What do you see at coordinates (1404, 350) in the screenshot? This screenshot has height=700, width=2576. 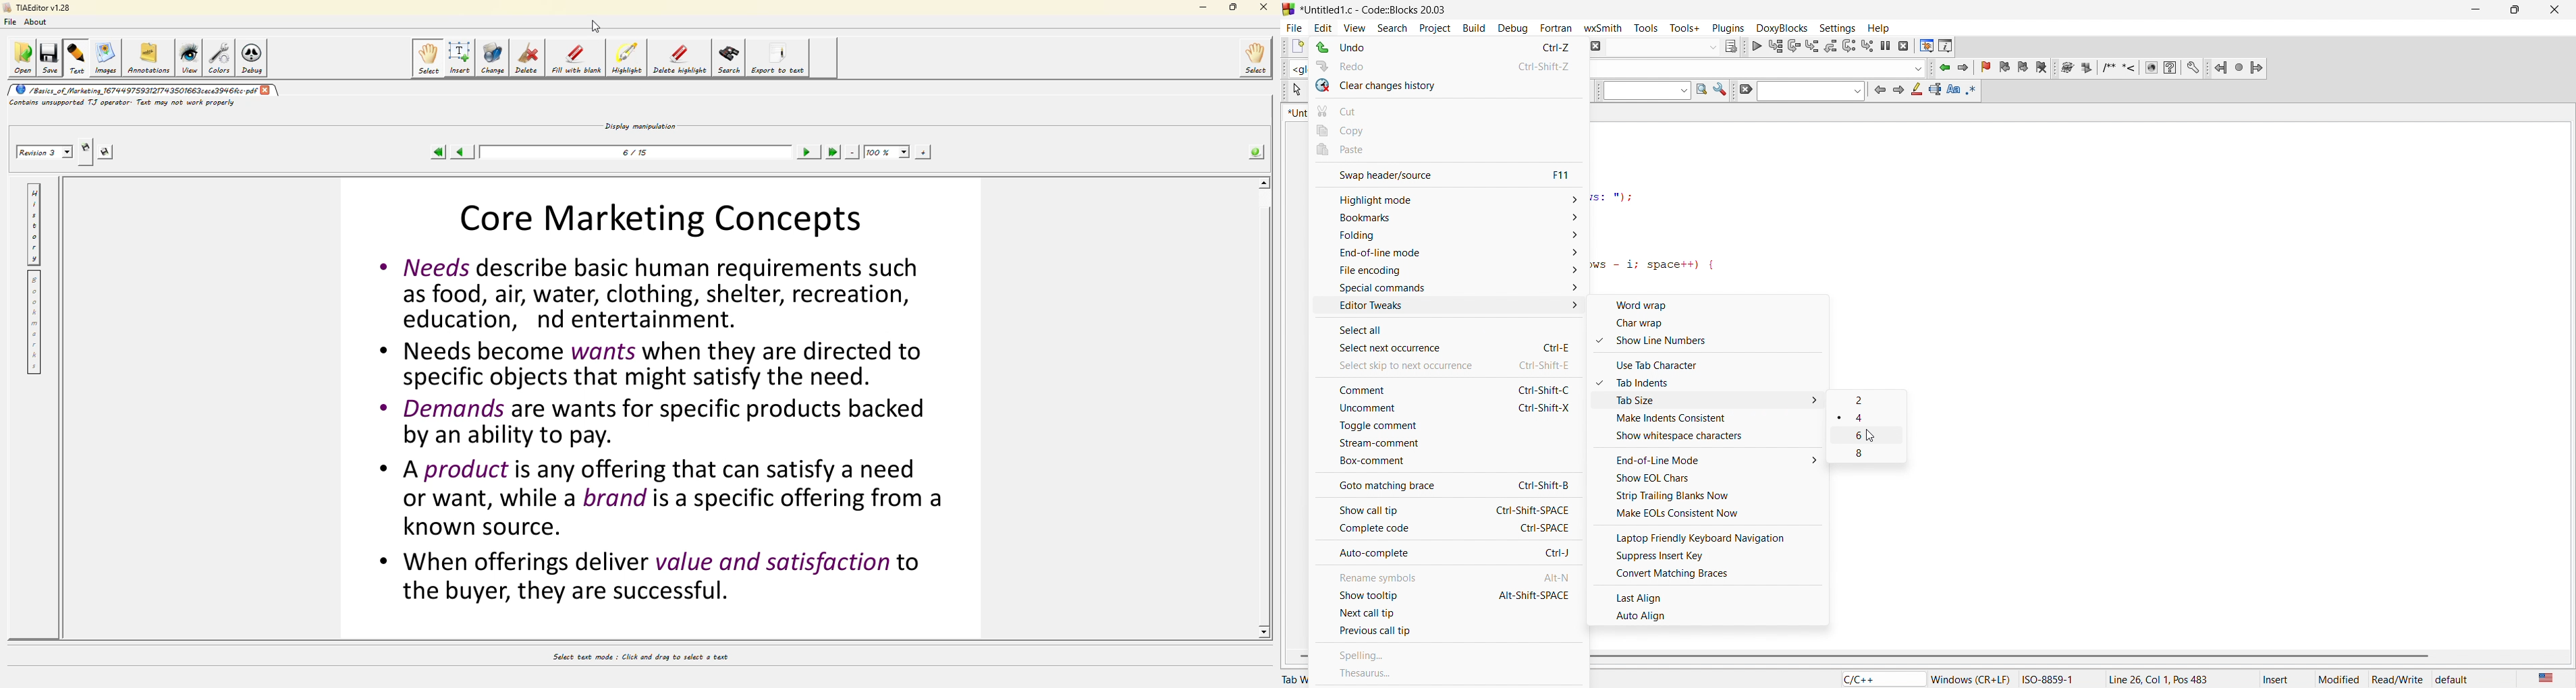 I see `select next occurence` at bounding box center [1404, 350].